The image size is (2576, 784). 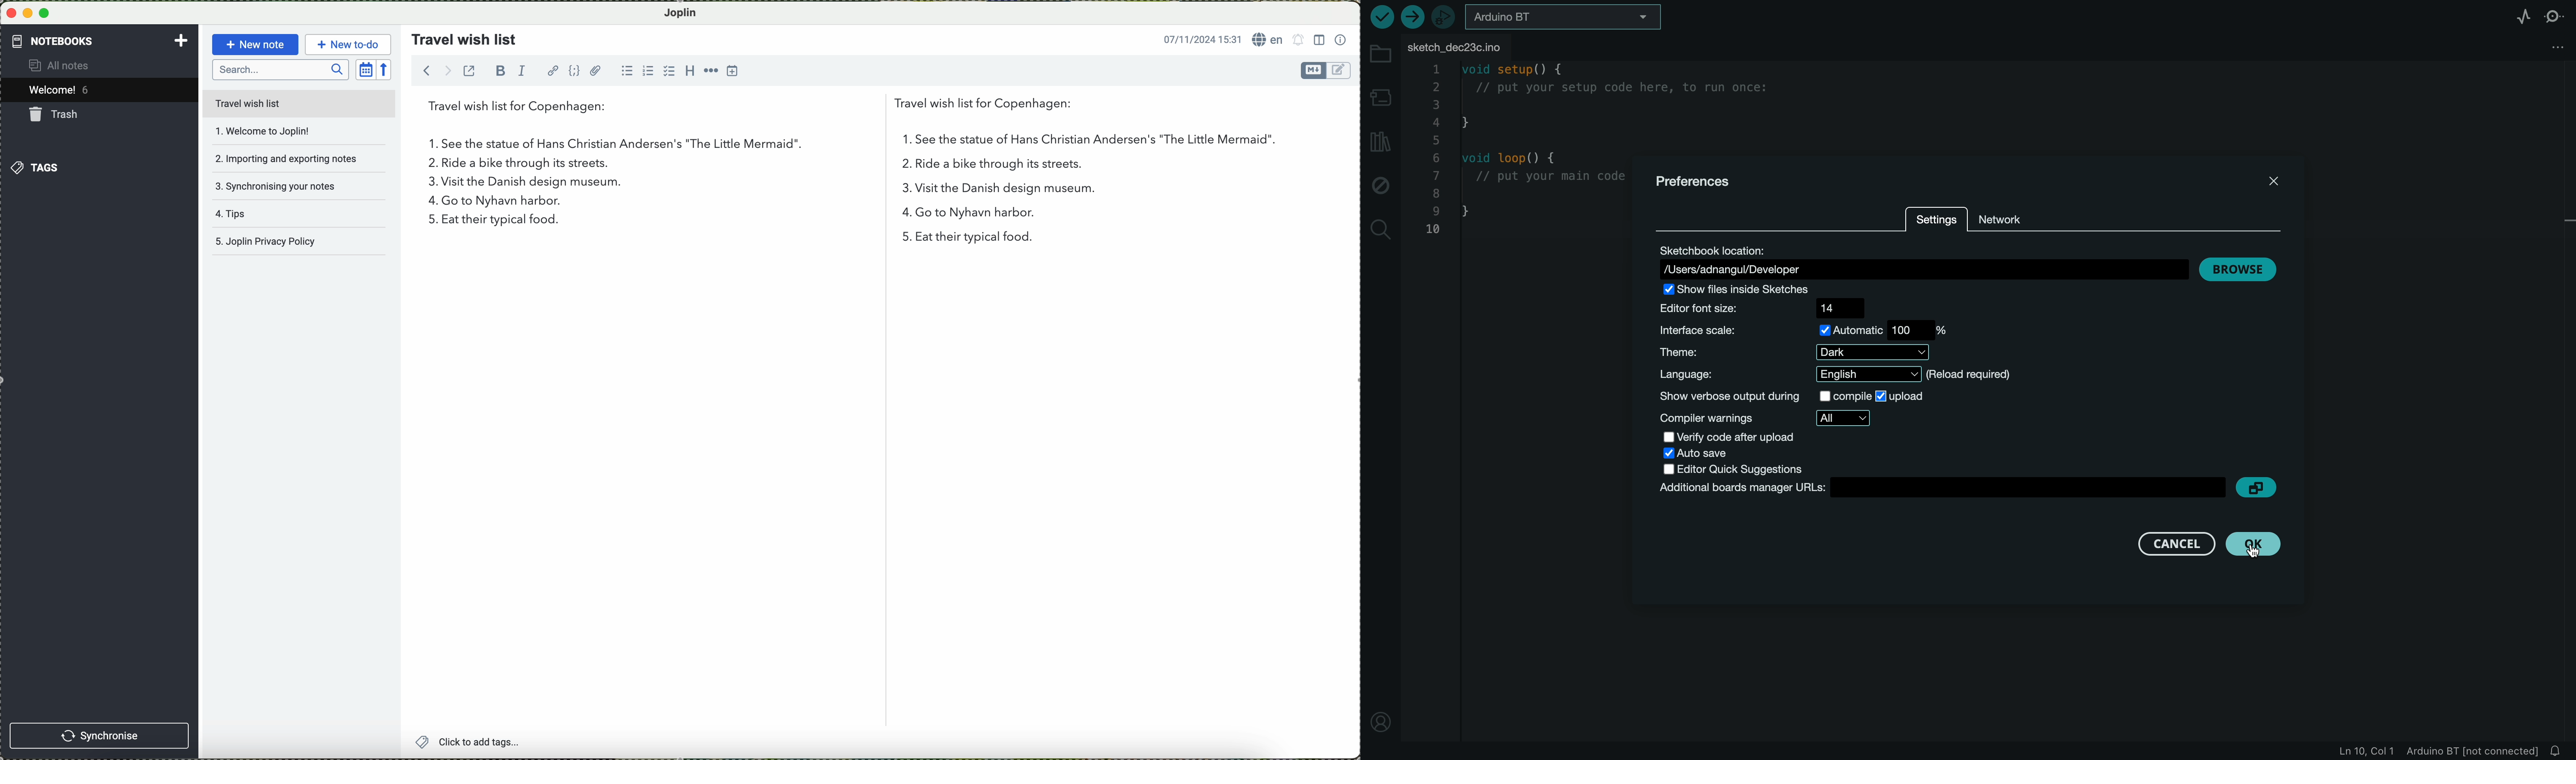 What do you see at coordinates (970, 167) in the screenshot?
I see `2 in the list` at bounding box center [970, 167].